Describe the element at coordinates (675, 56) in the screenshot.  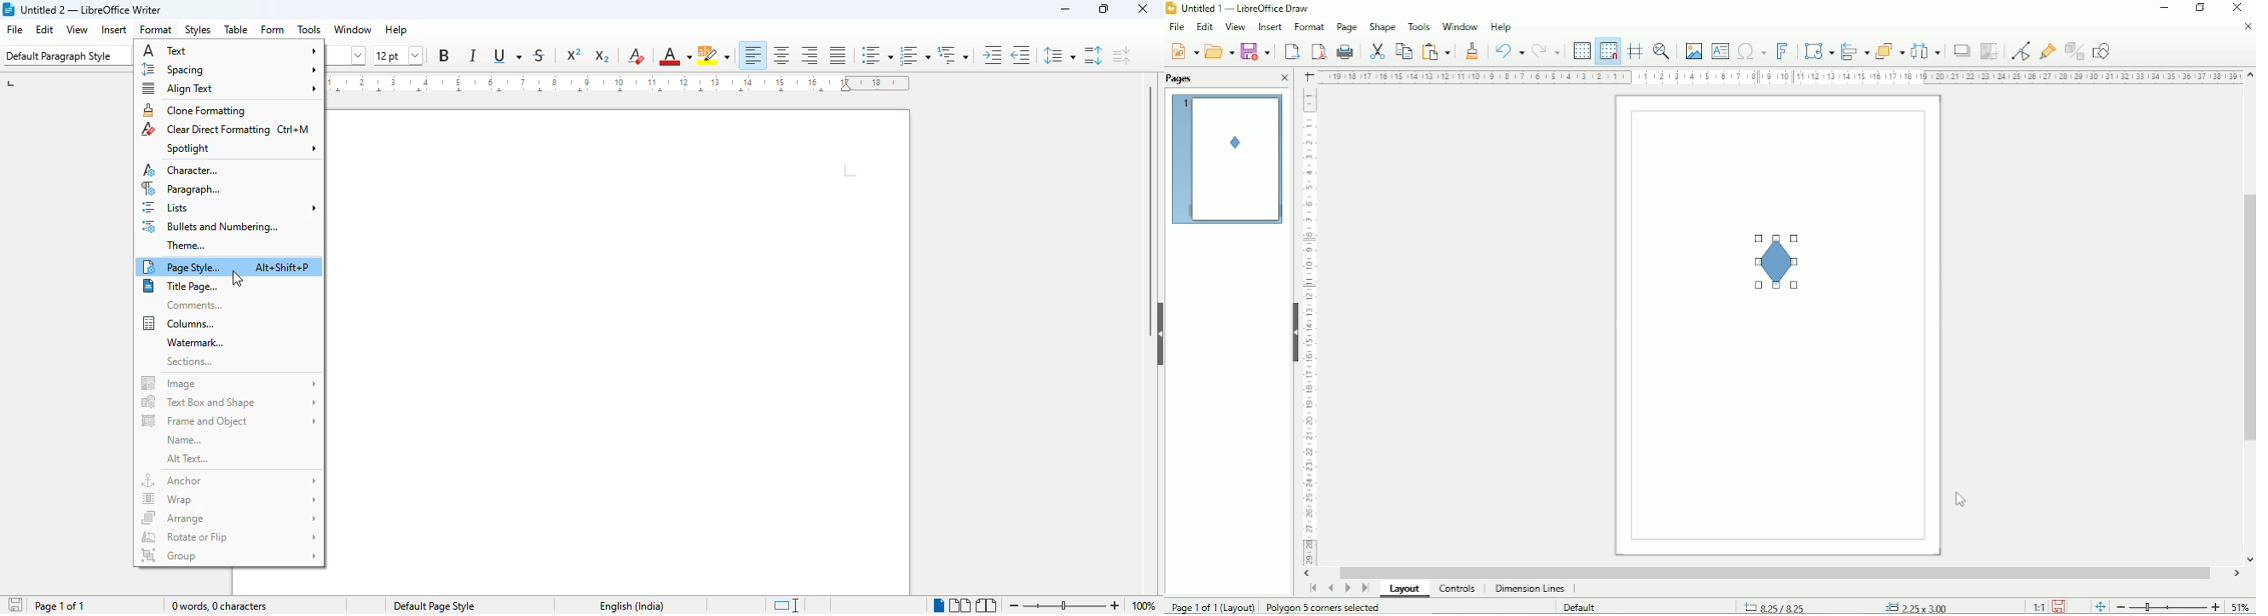
I see `font color` at that location.